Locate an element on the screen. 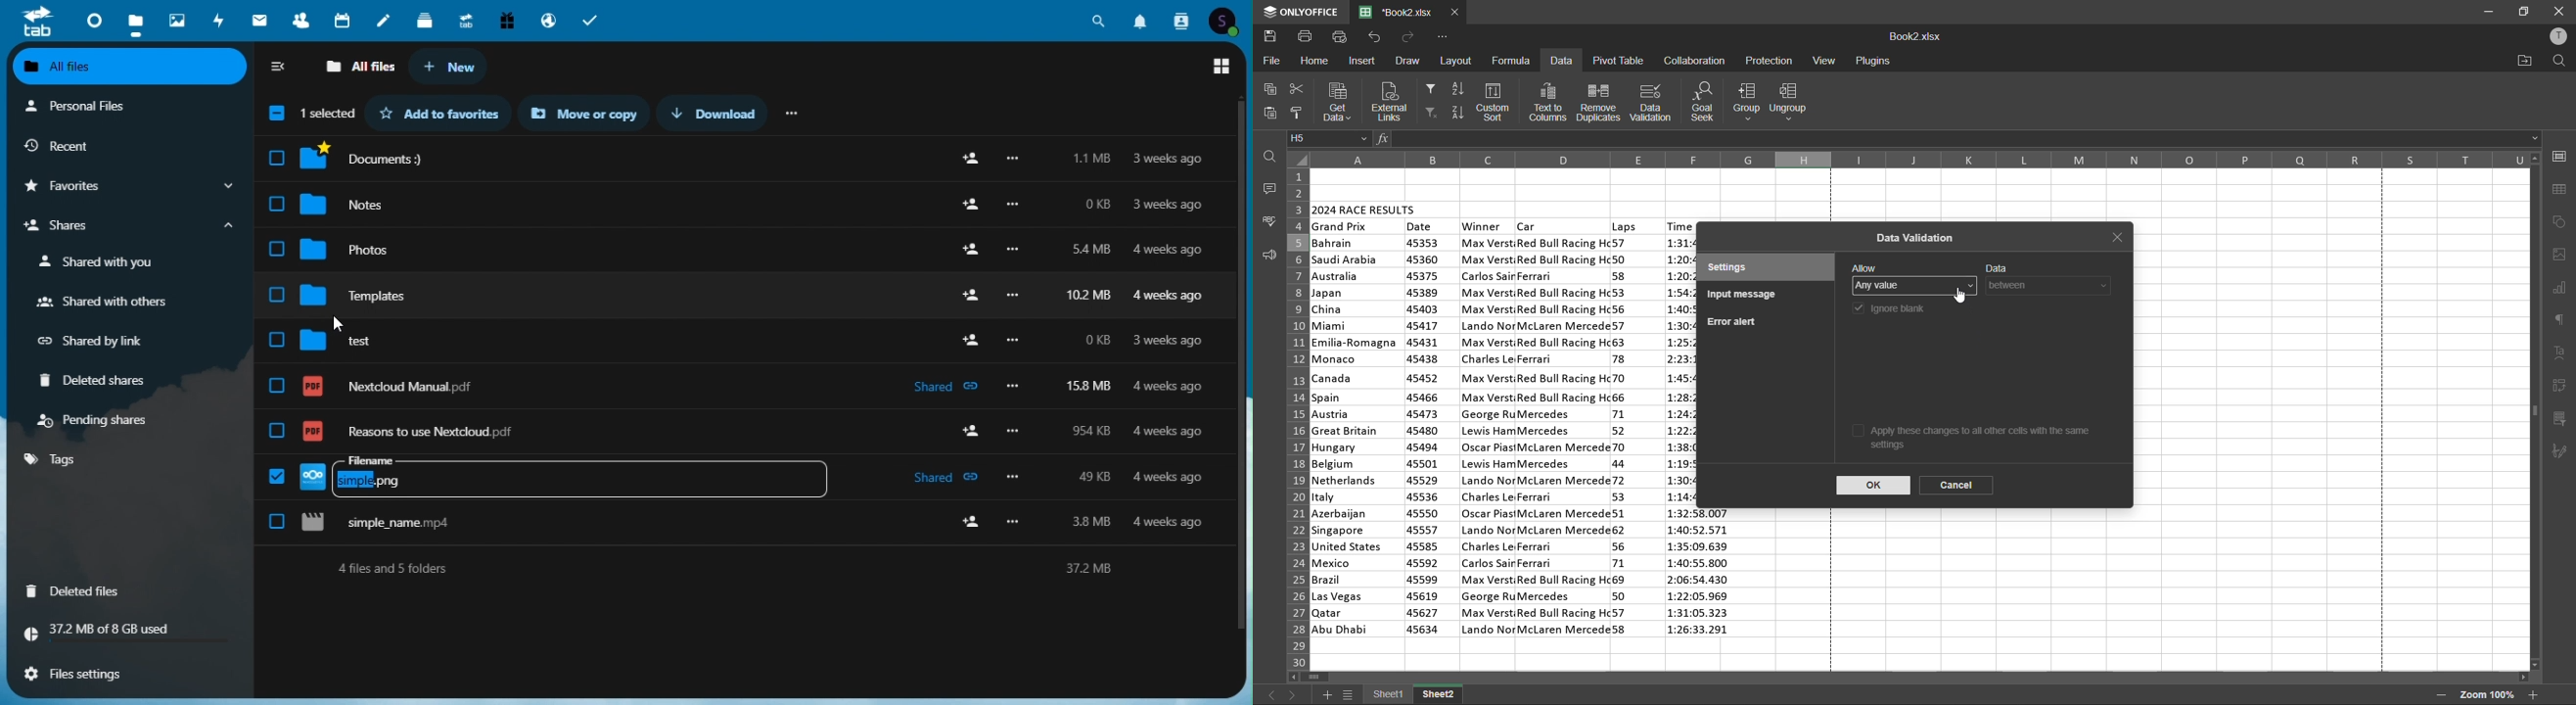 The image size is (2576, 728). insert is located at coordinates (1364, 61).